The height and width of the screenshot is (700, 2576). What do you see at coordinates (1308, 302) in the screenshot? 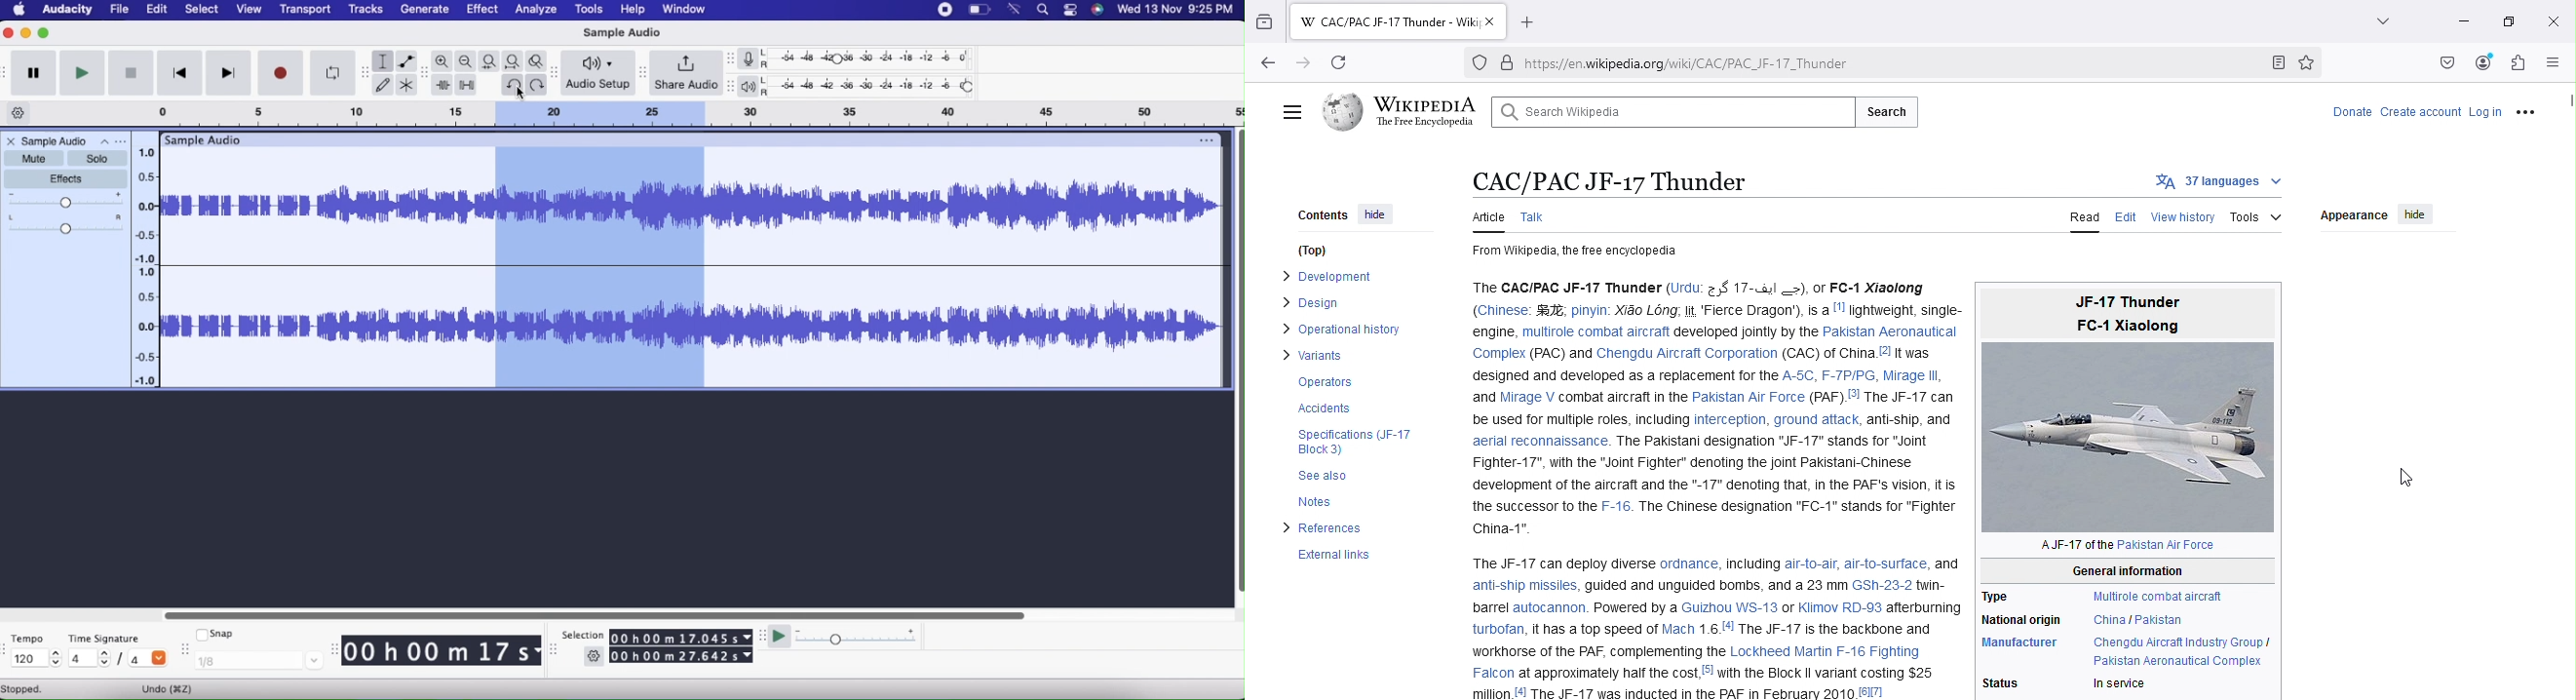
I see `> Design` at bounding box center [1308, 302].